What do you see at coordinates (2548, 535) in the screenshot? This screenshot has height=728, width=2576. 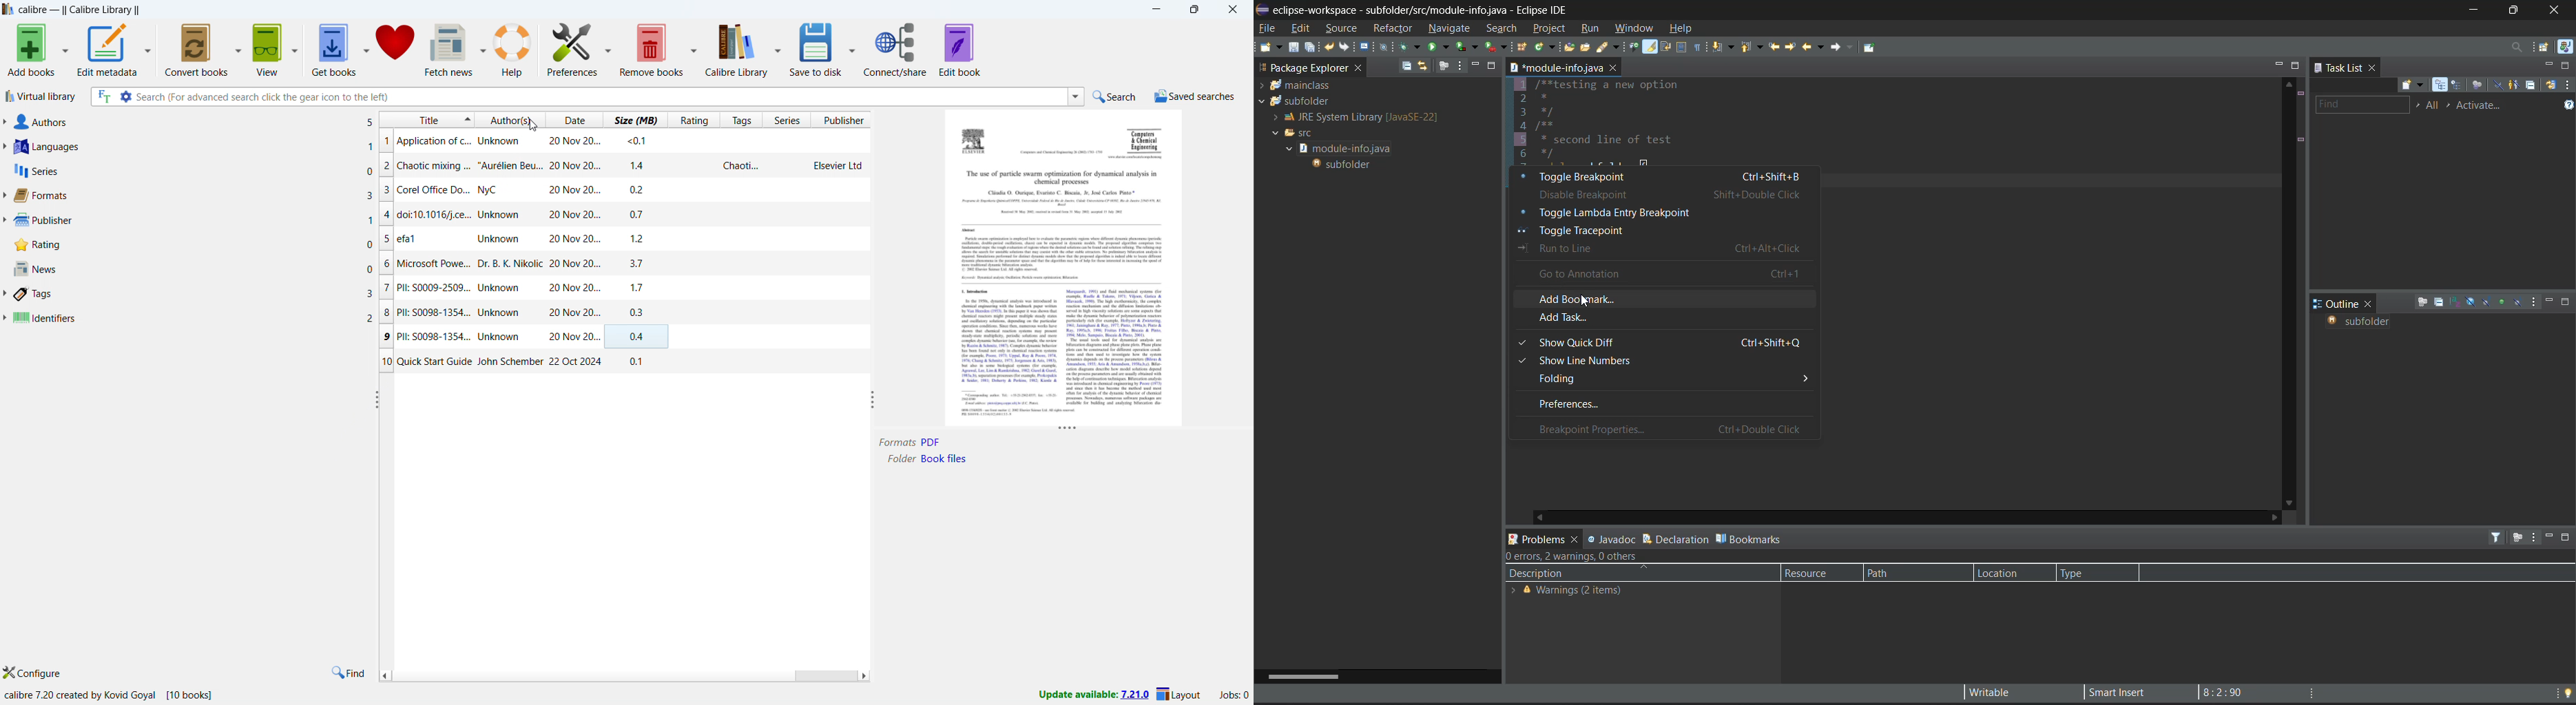 I see `minimize` at bounding box center [2548, 535].